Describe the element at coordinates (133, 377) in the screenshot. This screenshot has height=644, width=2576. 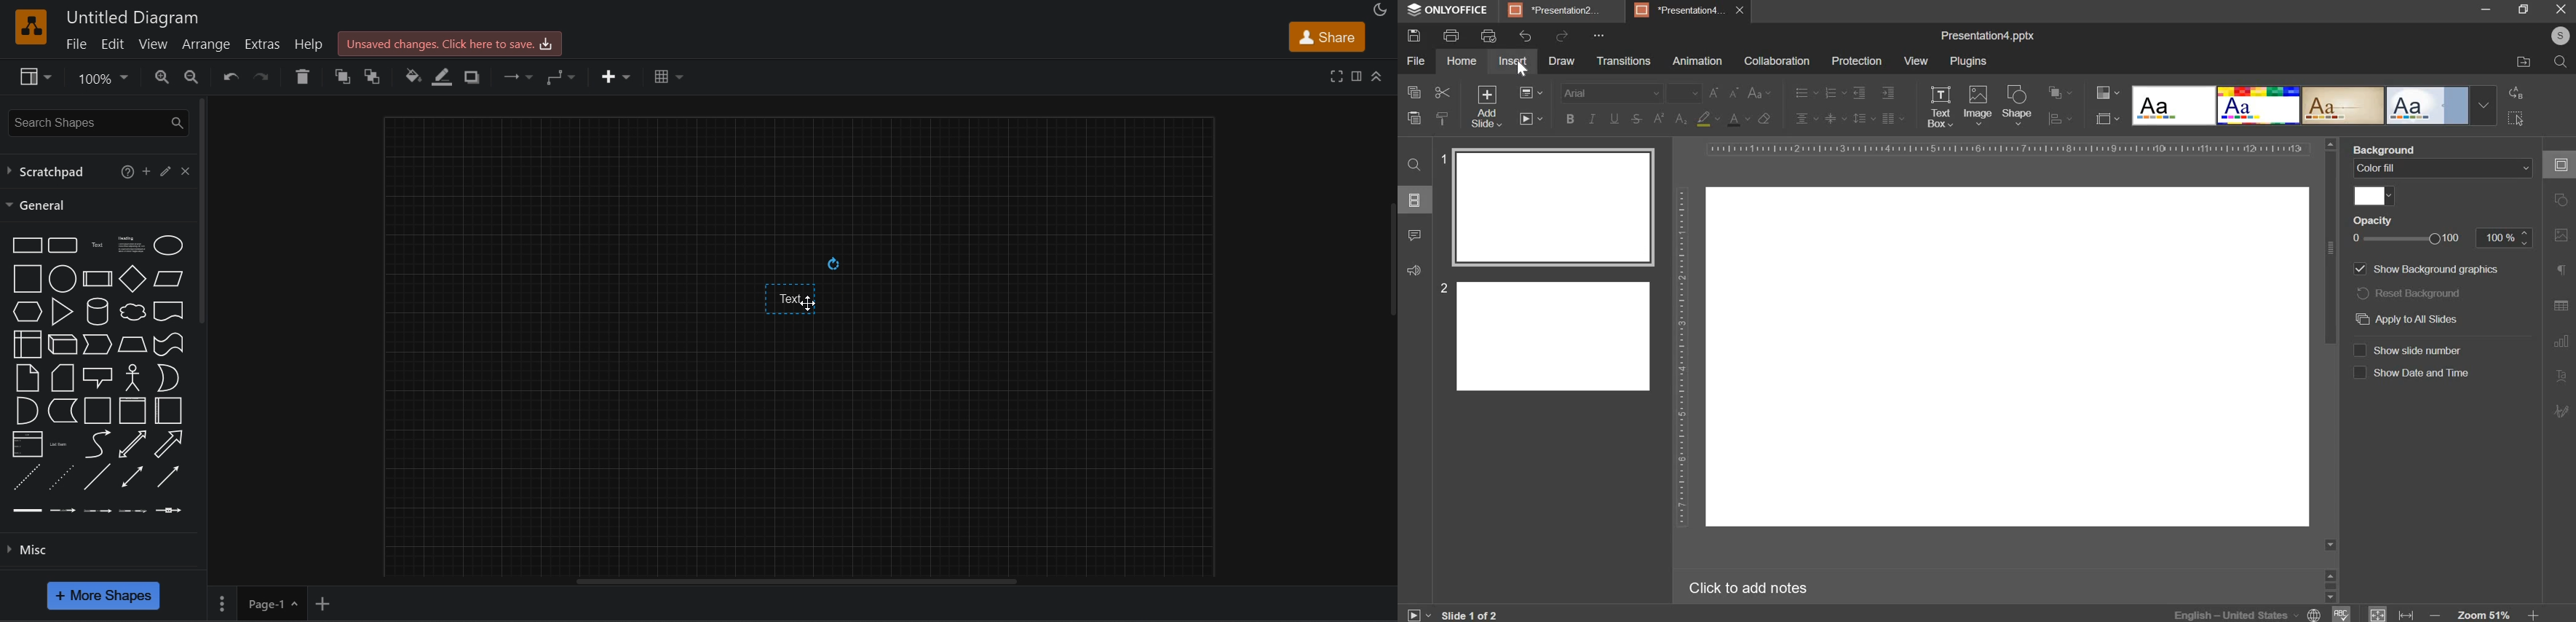
I see `Actor` at that location.